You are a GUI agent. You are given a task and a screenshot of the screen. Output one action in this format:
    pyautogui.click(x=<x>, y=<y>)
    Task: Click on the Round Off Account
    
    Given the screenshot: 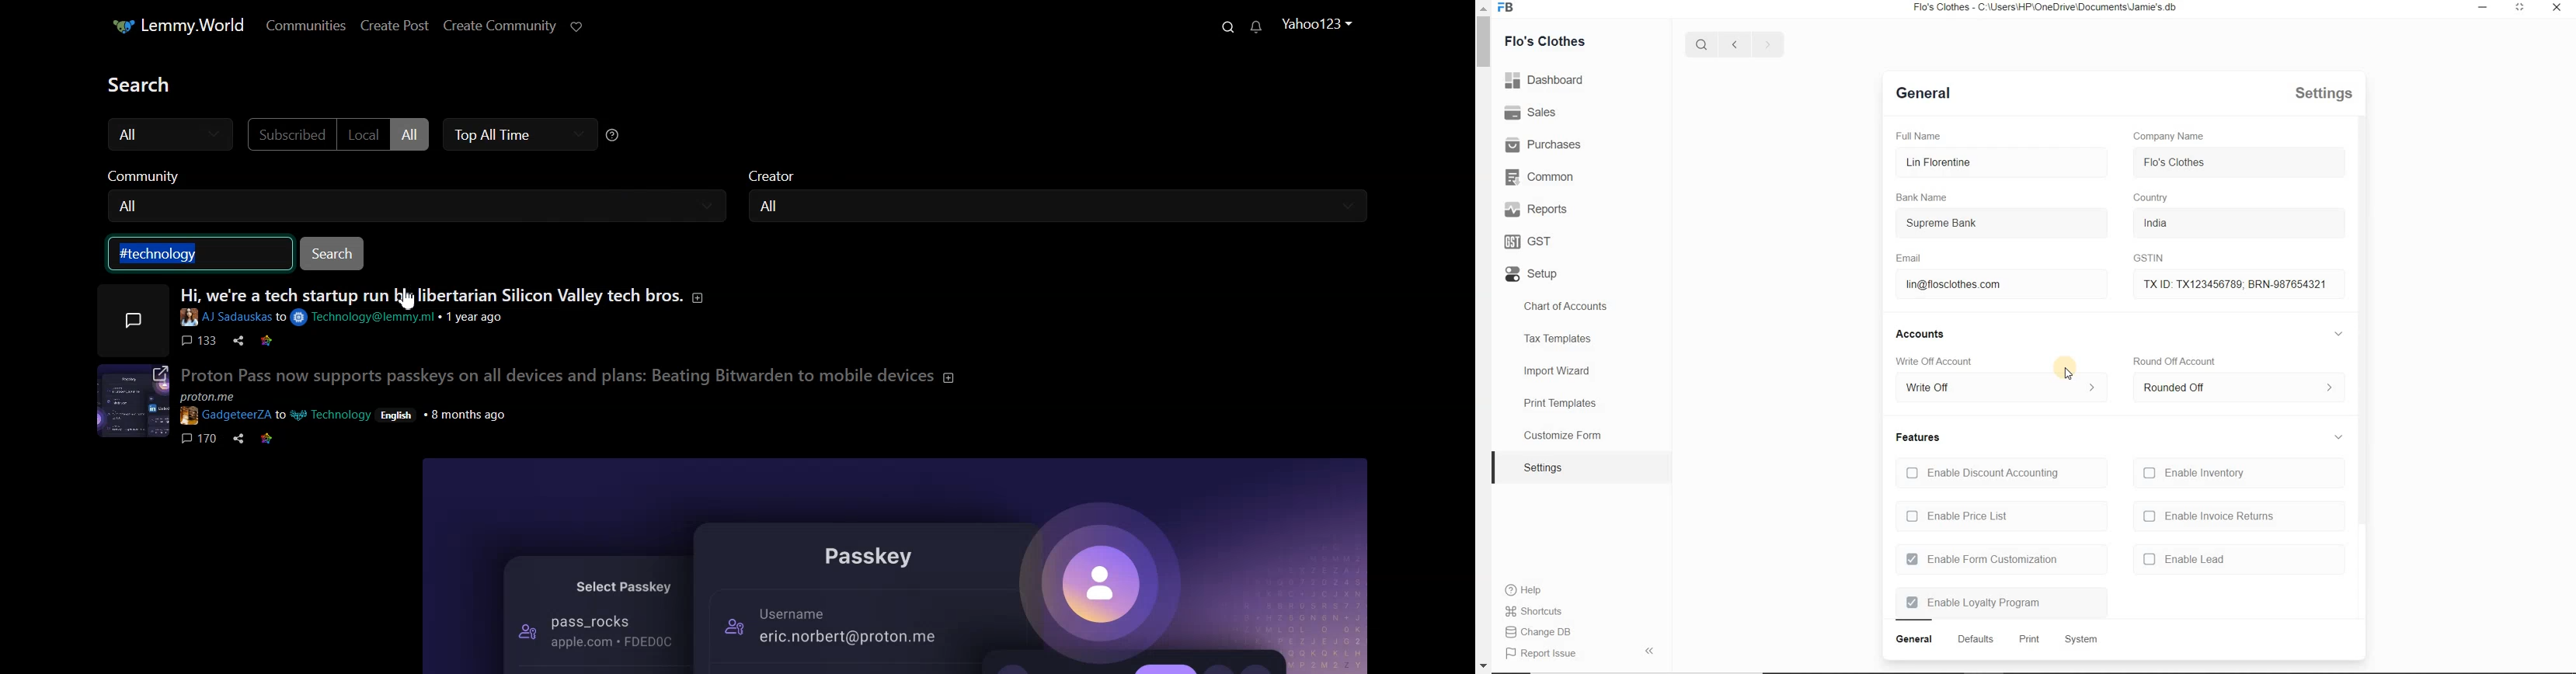 What is the action you would take?
    pyautogui.click(x=2174, y=360)
    